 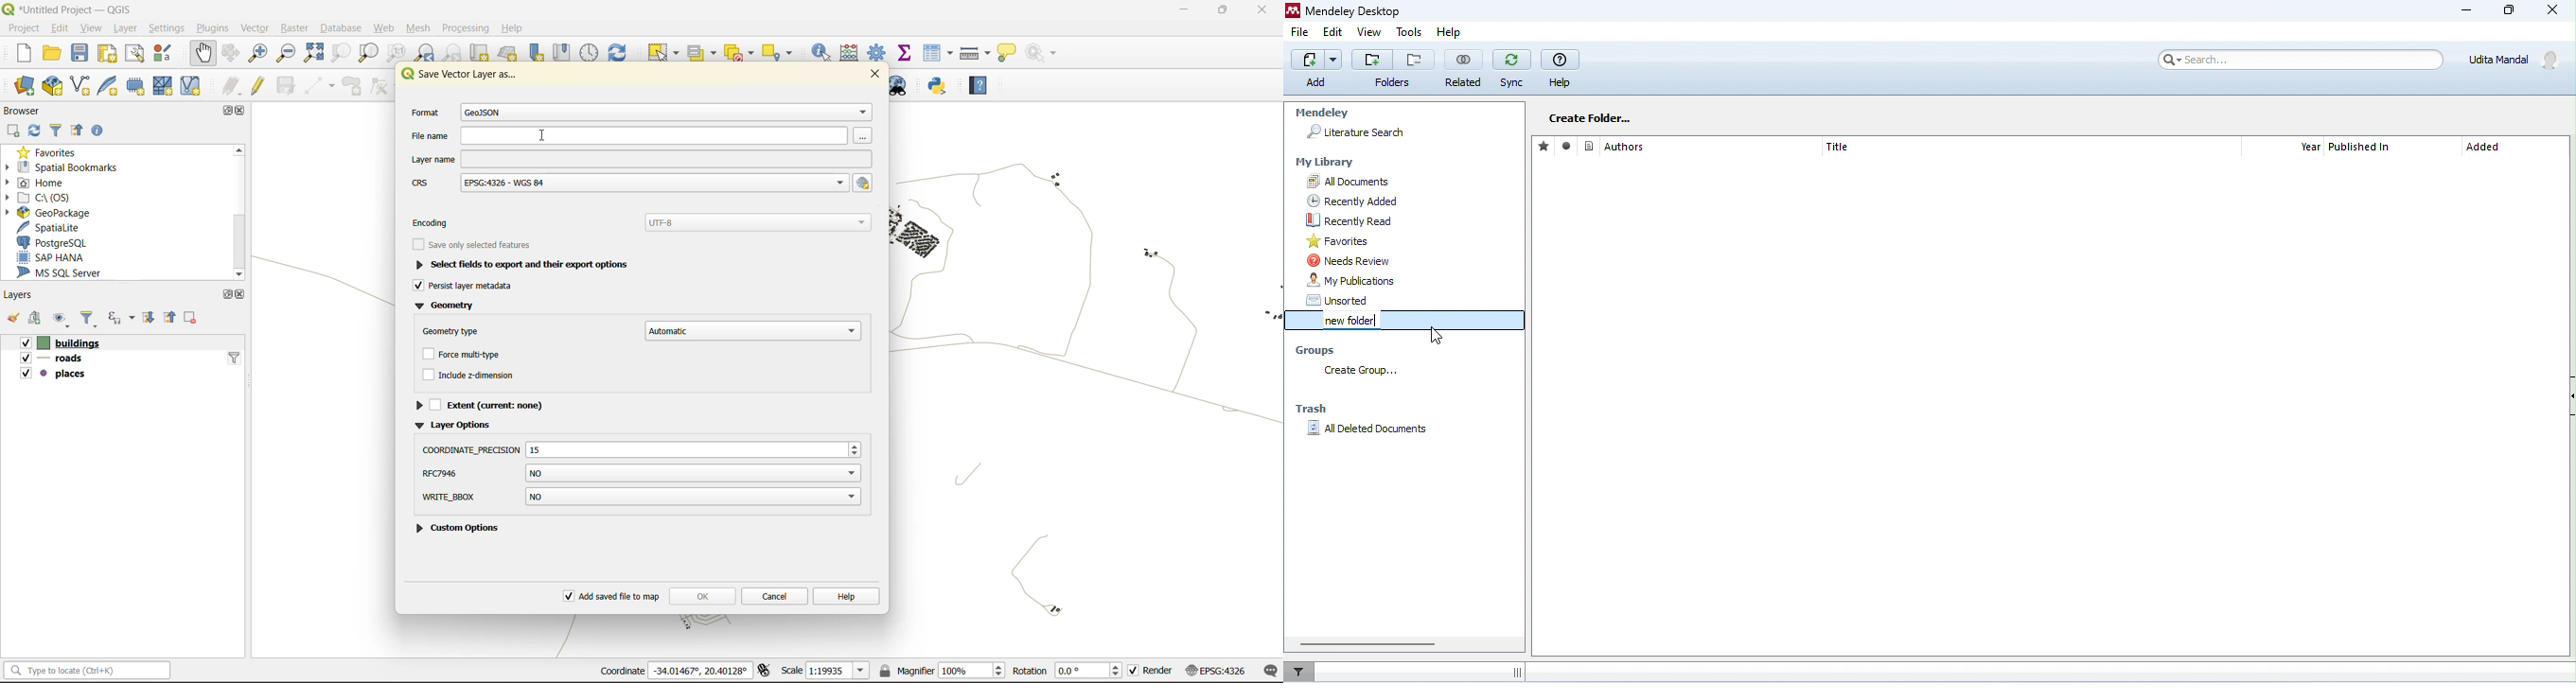 I want to click on zoom next, so click(x=456, y=53).